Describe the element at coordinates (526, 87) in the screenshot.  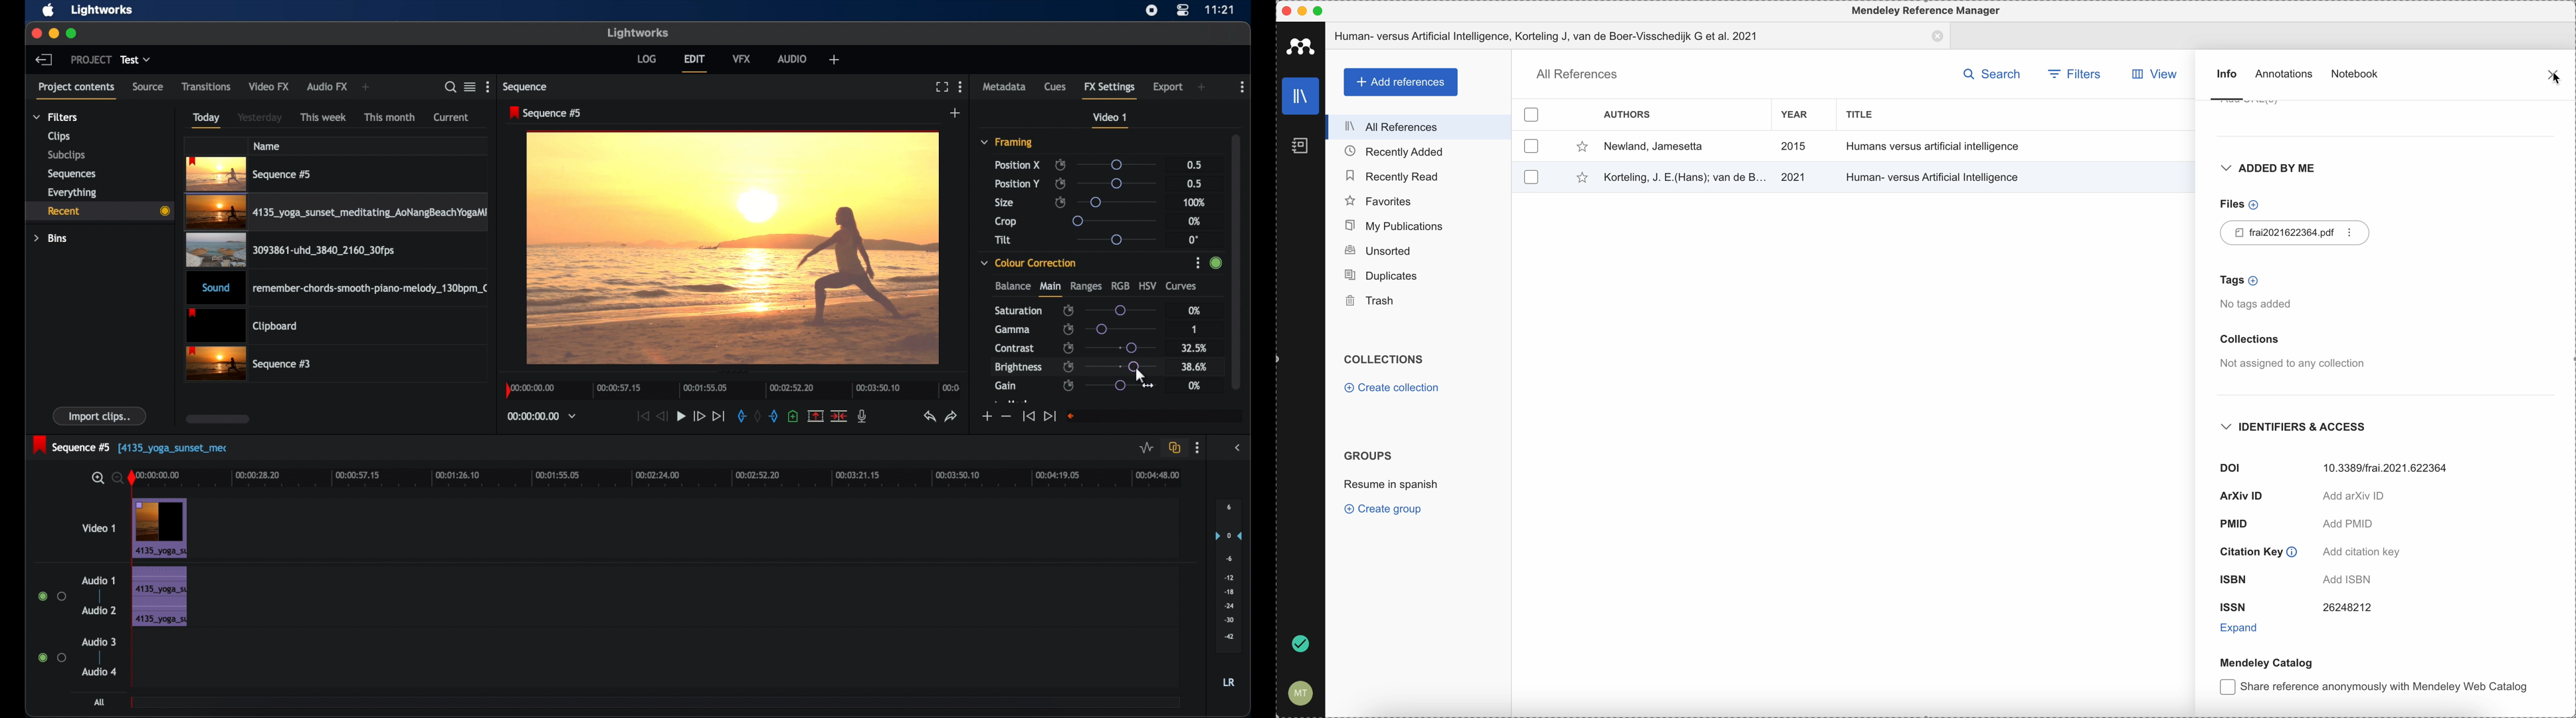
I see `sequence` at that location.